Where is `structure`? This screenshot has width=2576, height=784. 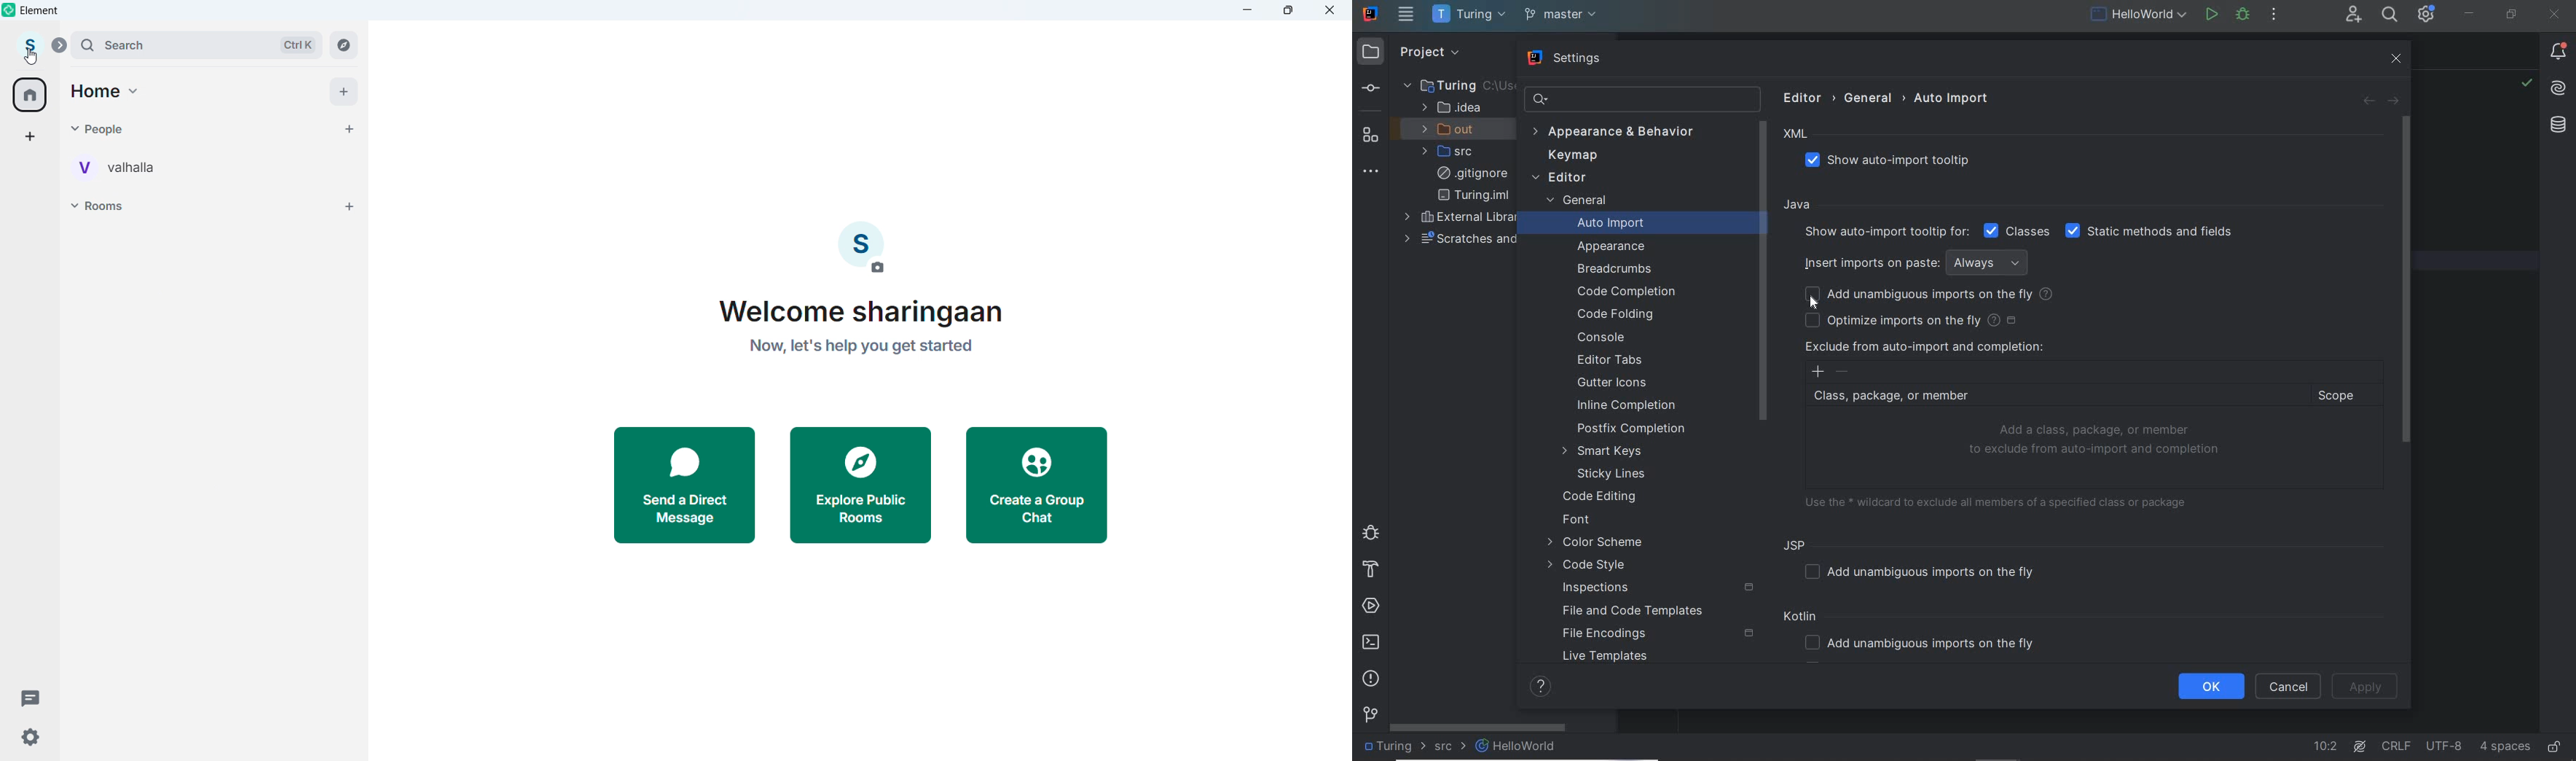 structure is located at coordinates (1370, 134).